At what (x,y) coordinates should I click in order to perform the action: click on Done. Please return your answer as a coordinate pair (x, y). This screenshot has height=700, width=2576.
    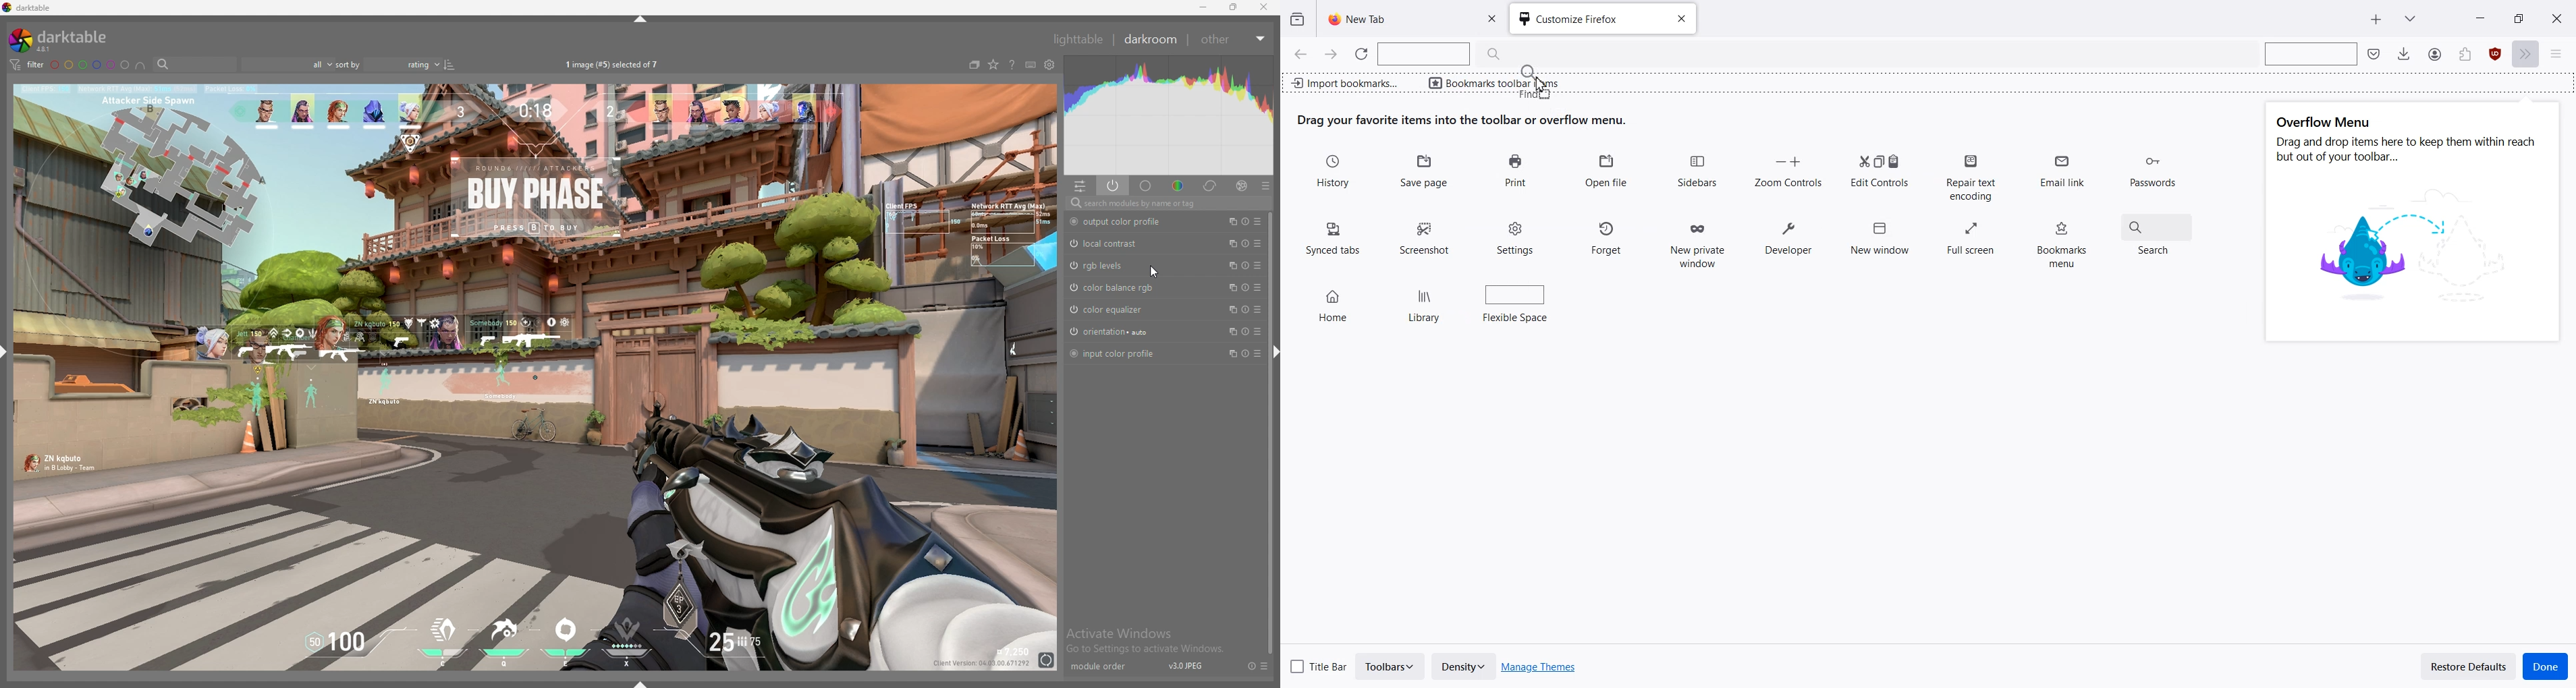
    Looking at the image, I should click on (2546, 666).